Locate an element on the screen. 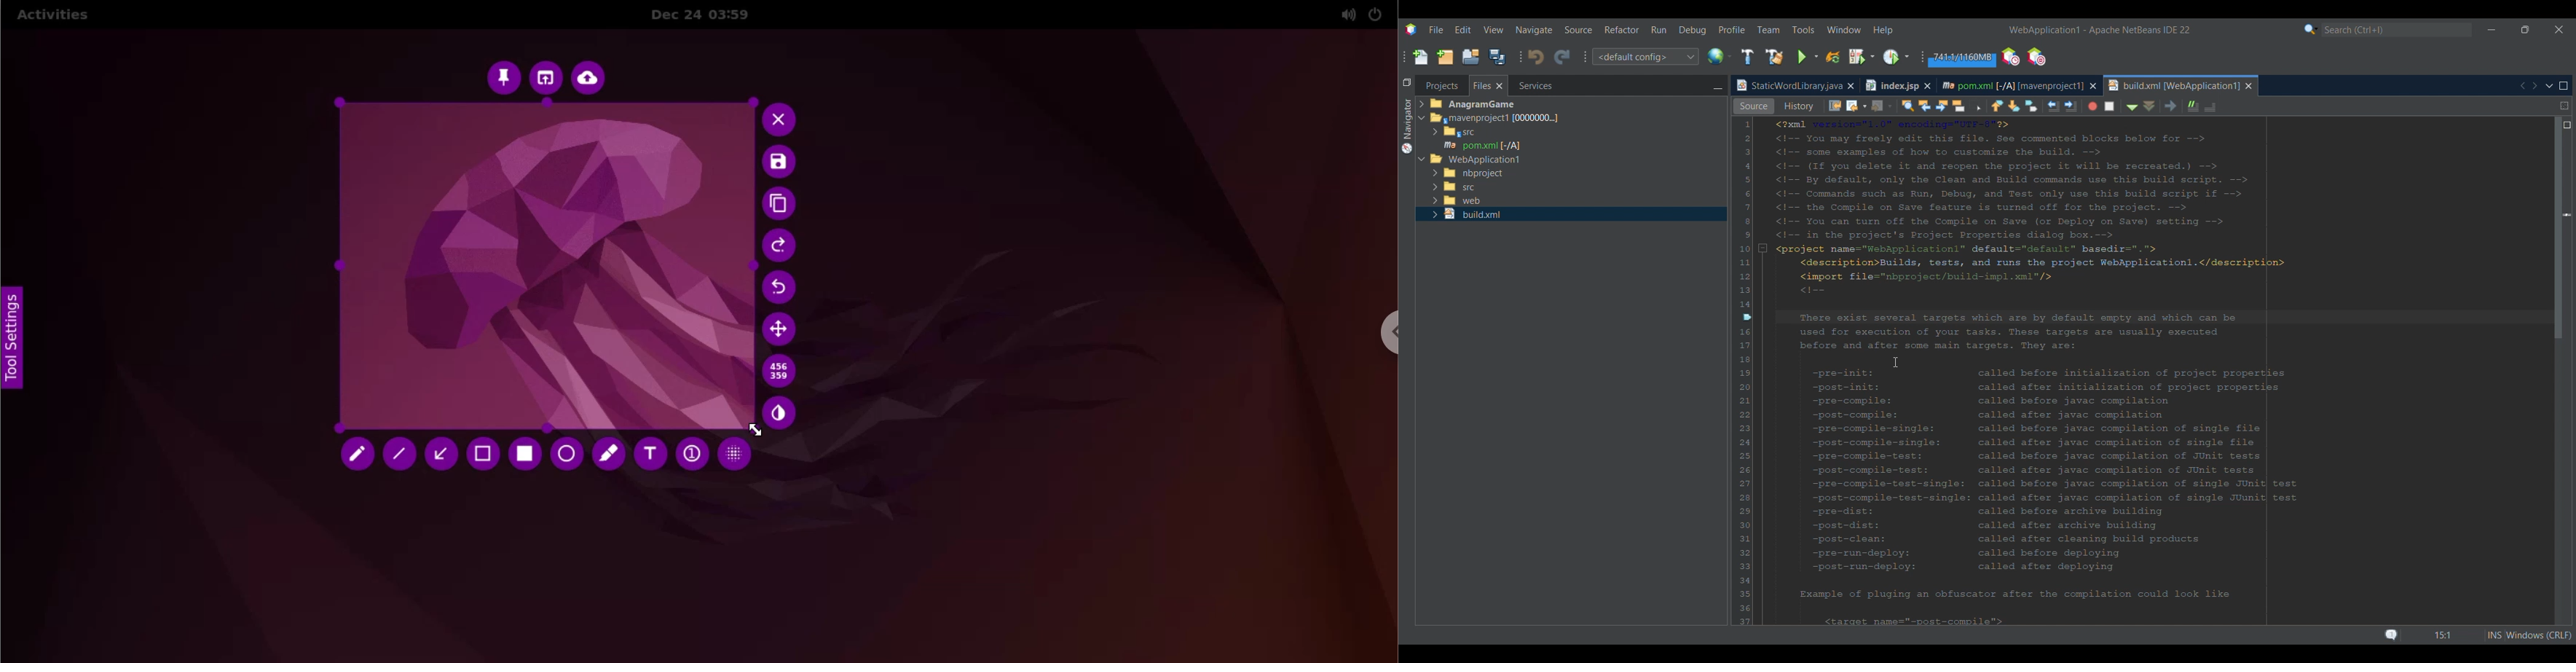  Open project is located at coordinates (1471, 56).